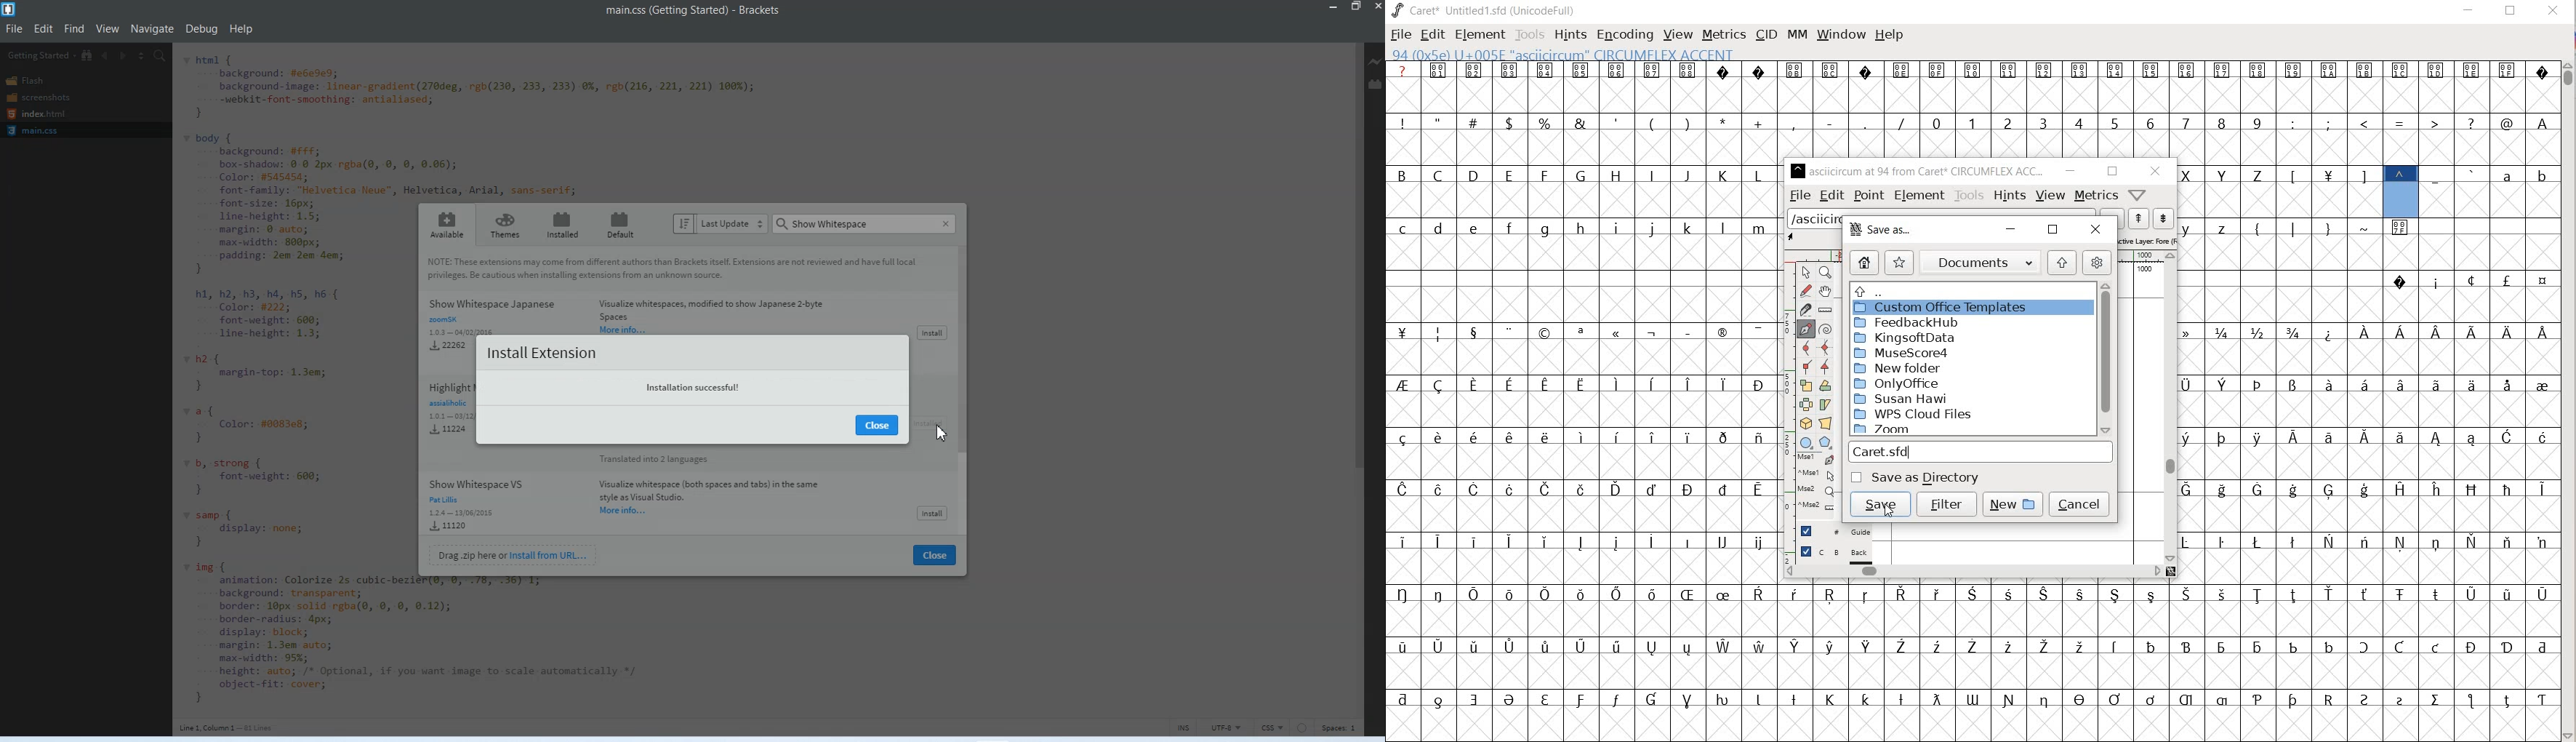 The height and width of the screenshot is (756, 2576). I want to click on Vertical Scroll bar, so click(1356, 380).